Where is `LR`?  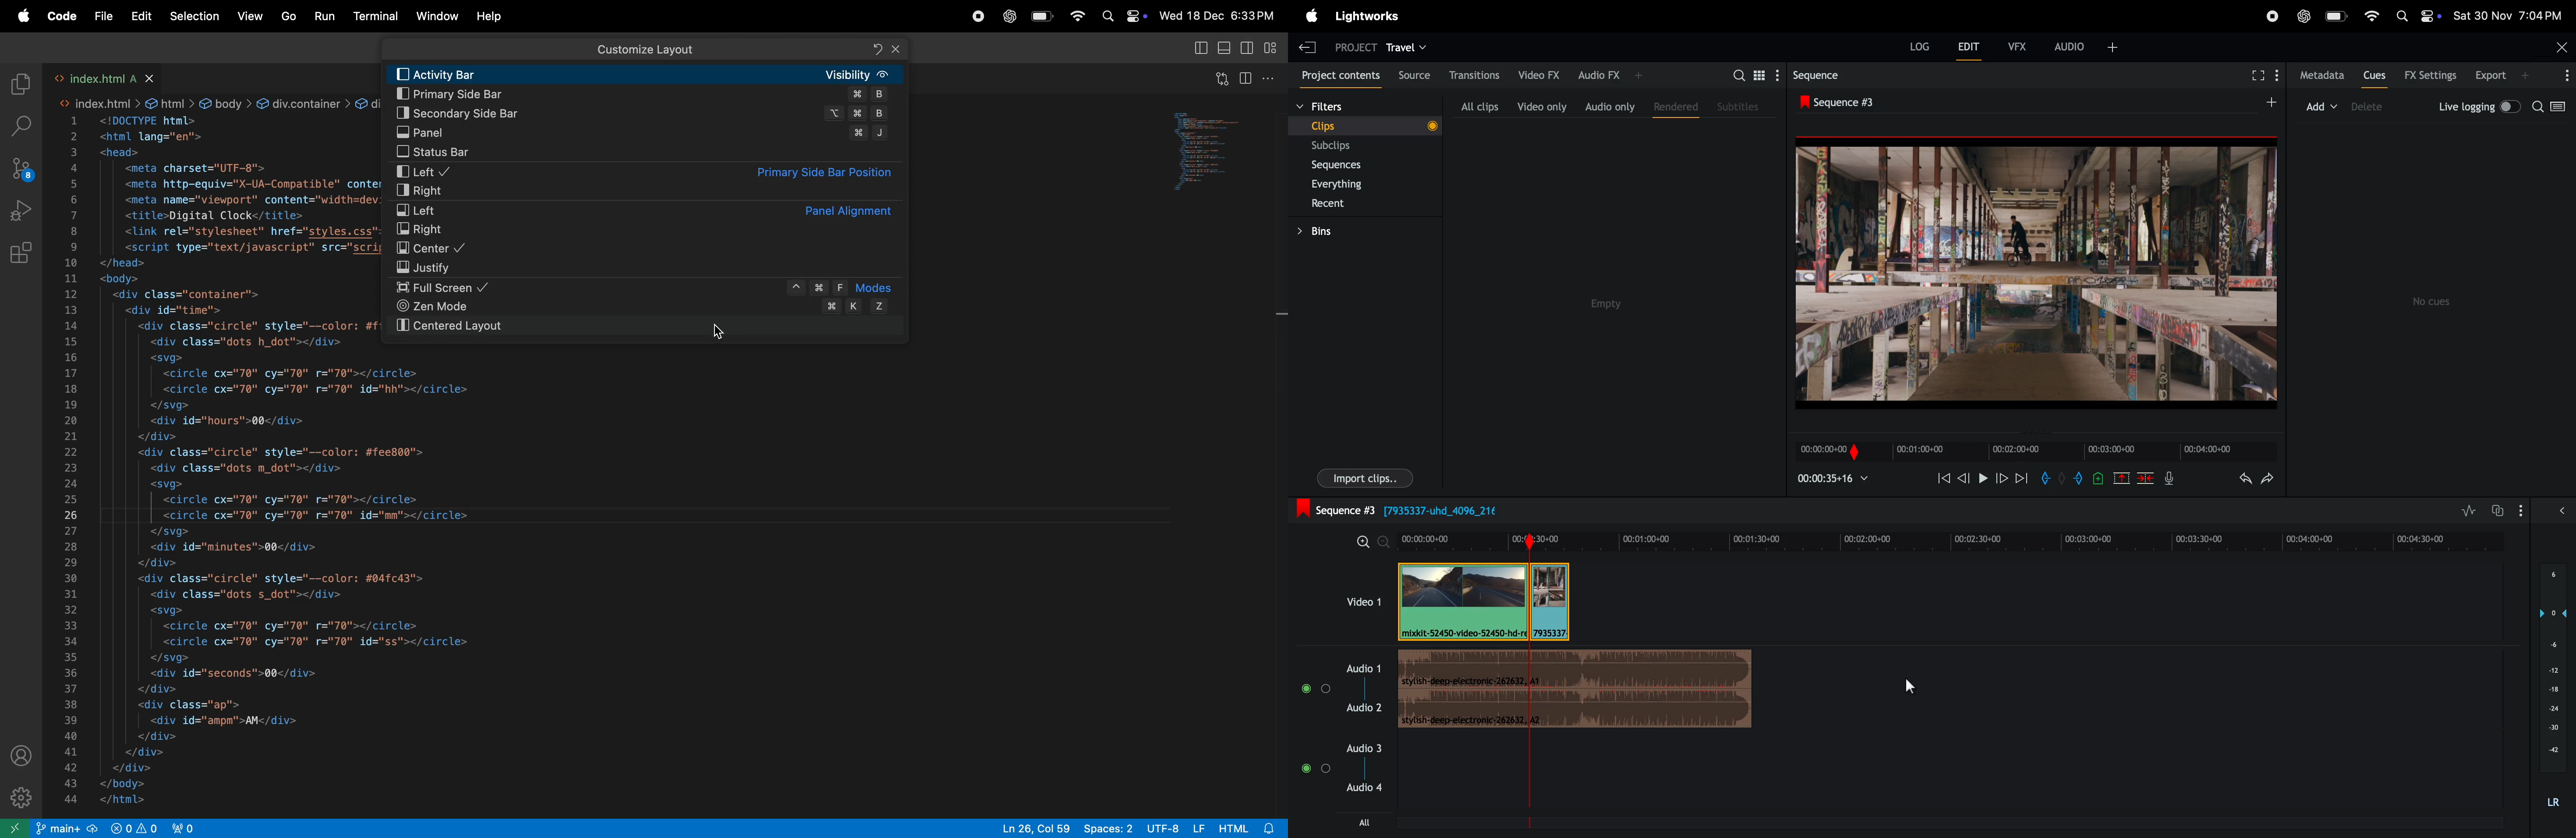 LR is located at coordinates (2553, 794).